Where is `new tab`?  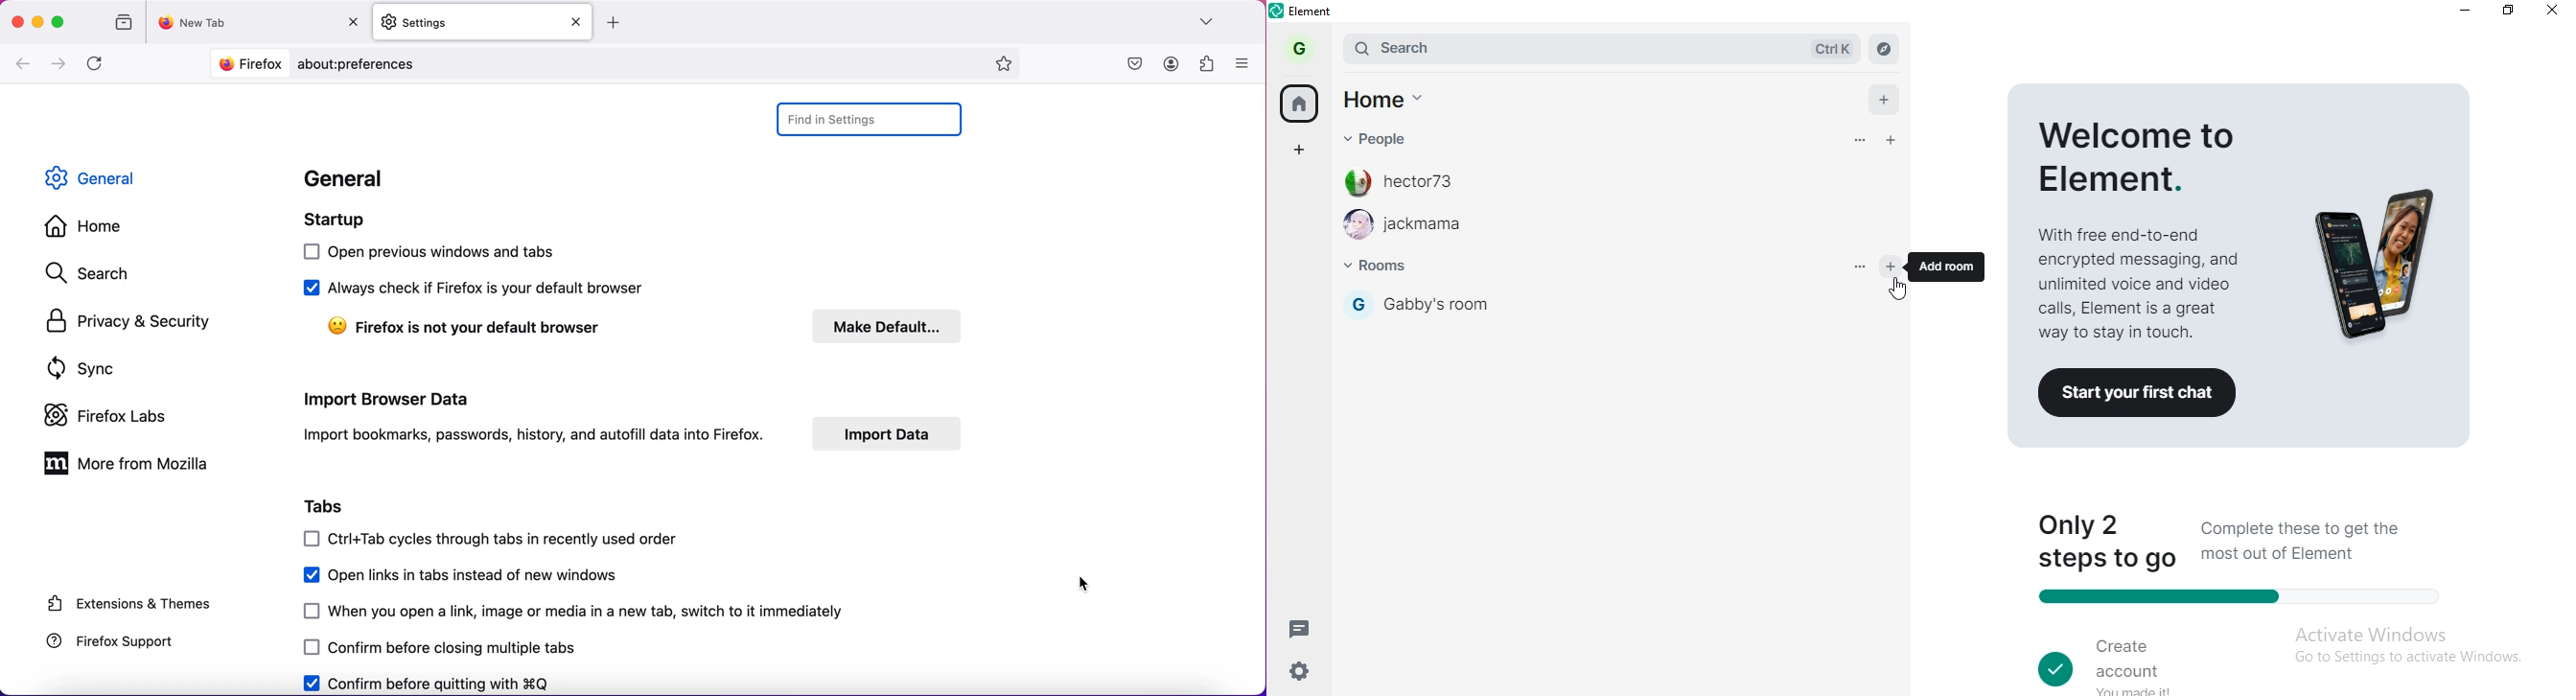 new tab is located at coordinates (243, 21).